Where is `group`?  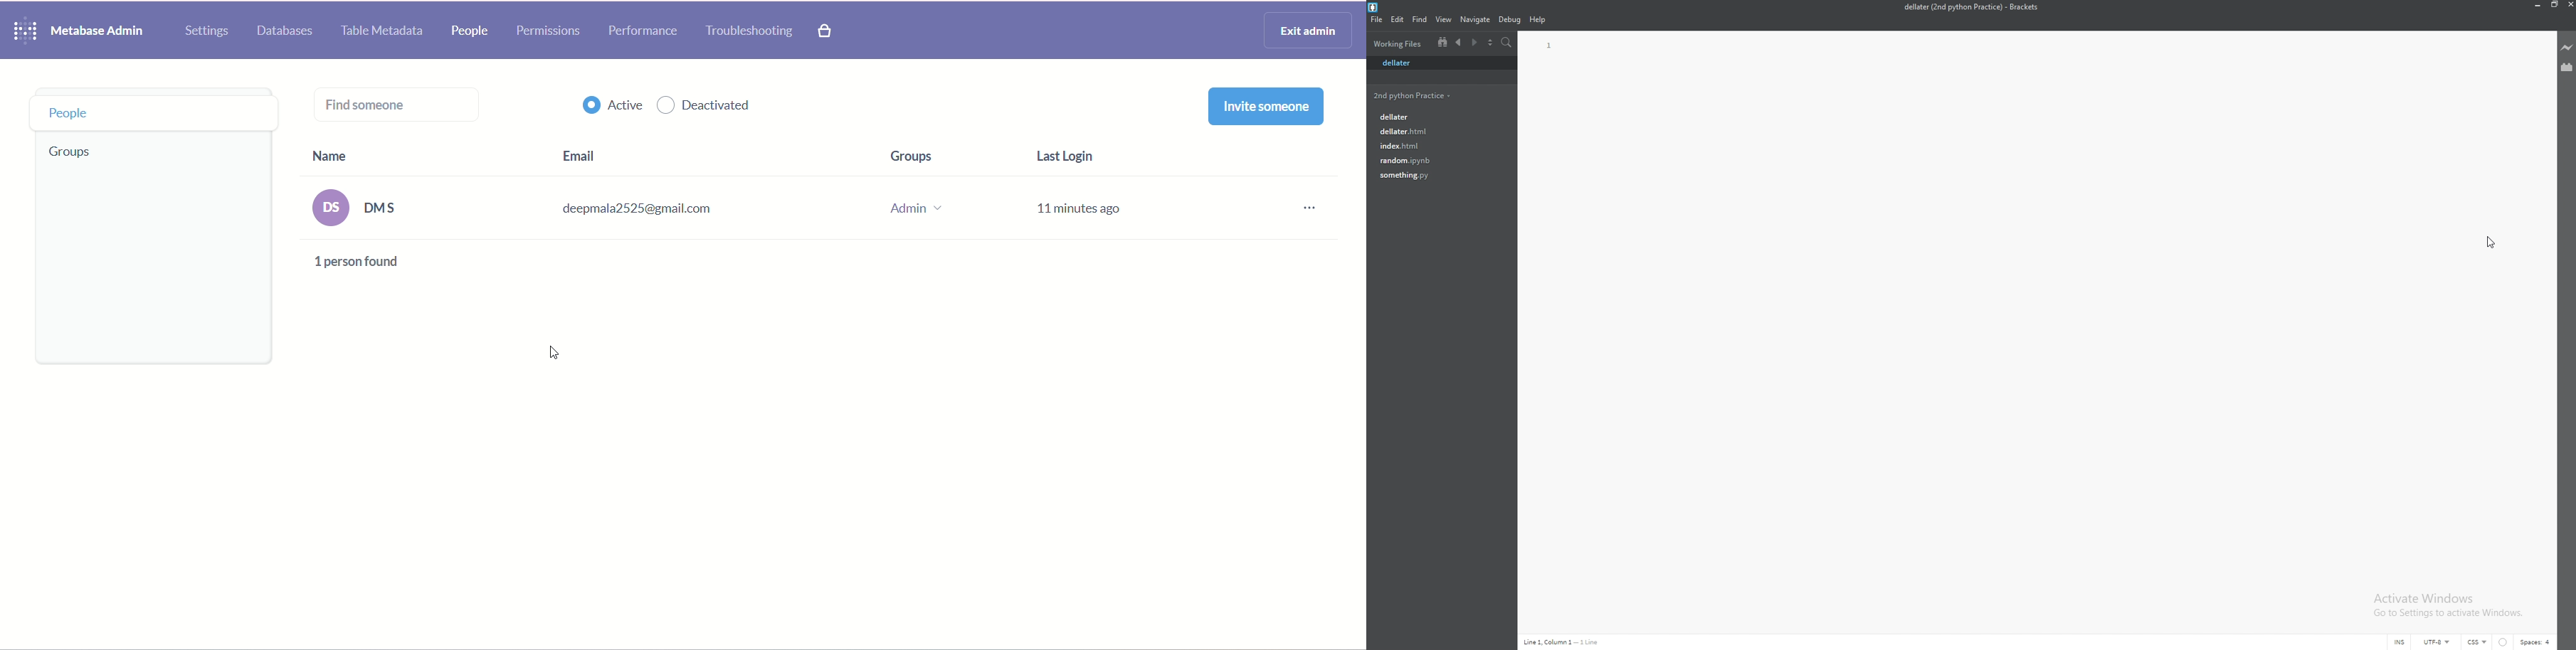
group is located at coordinates (917, 185).